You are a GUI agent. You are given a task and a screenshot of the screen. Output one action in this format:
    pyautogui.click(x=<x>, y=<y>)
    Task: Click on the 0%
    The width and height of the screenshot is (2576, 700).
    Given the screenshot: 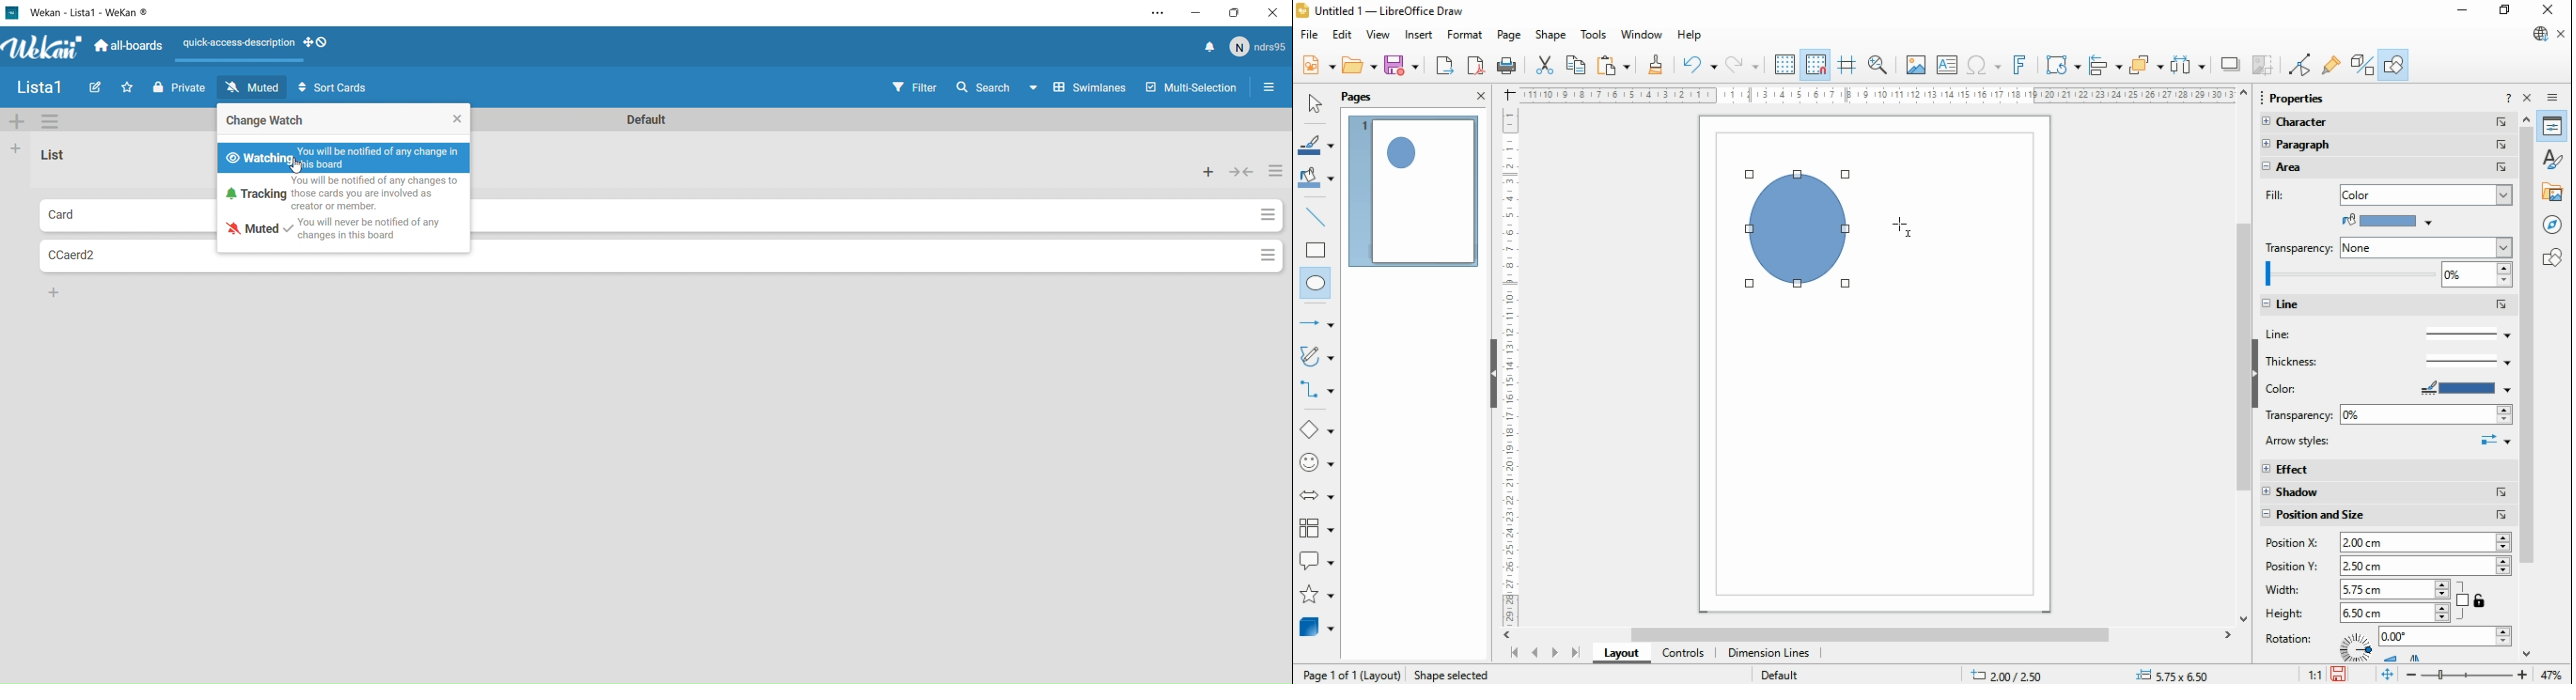 What is the action you would take?
    pyautogui.click(x=2426, y=415)
    